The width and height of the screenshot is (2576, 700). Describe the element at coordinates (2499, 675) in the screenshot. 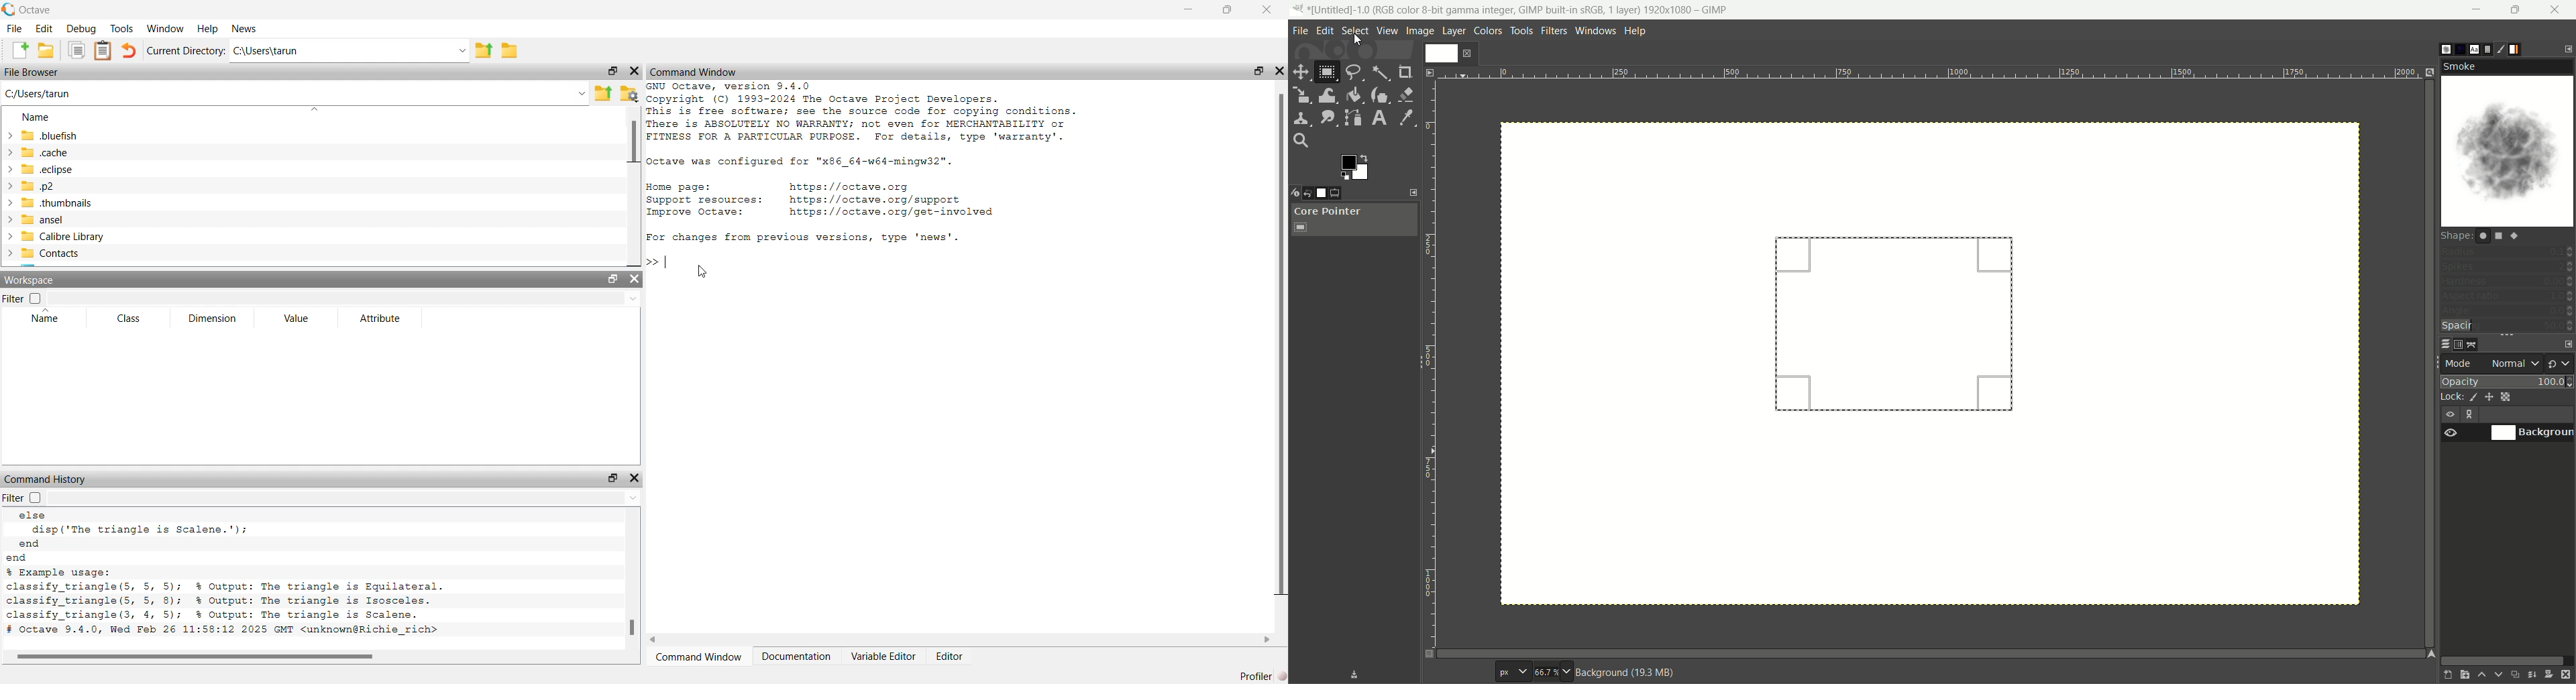

I see `lower this layer one step` at that location.